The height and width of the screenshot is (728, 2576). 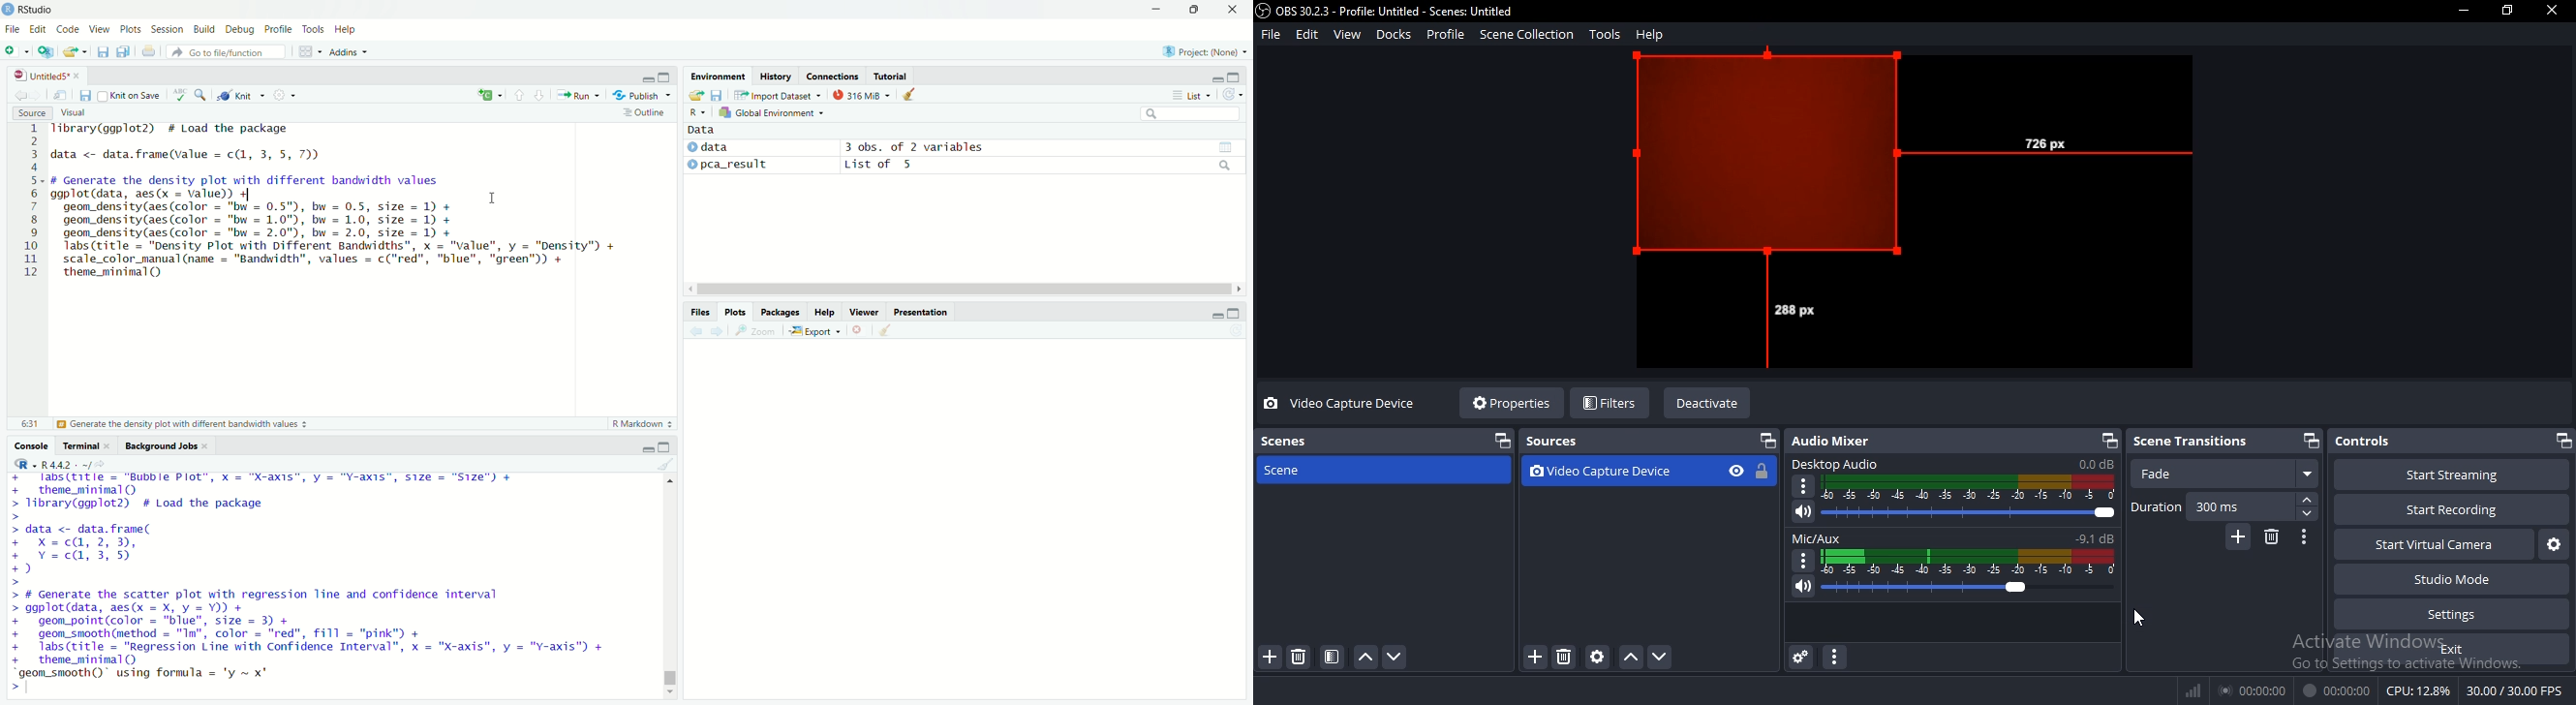 What do you see at coordinates (1764, 472) in the screenshot?
I see `icon` at bounding box center [1764, 472].